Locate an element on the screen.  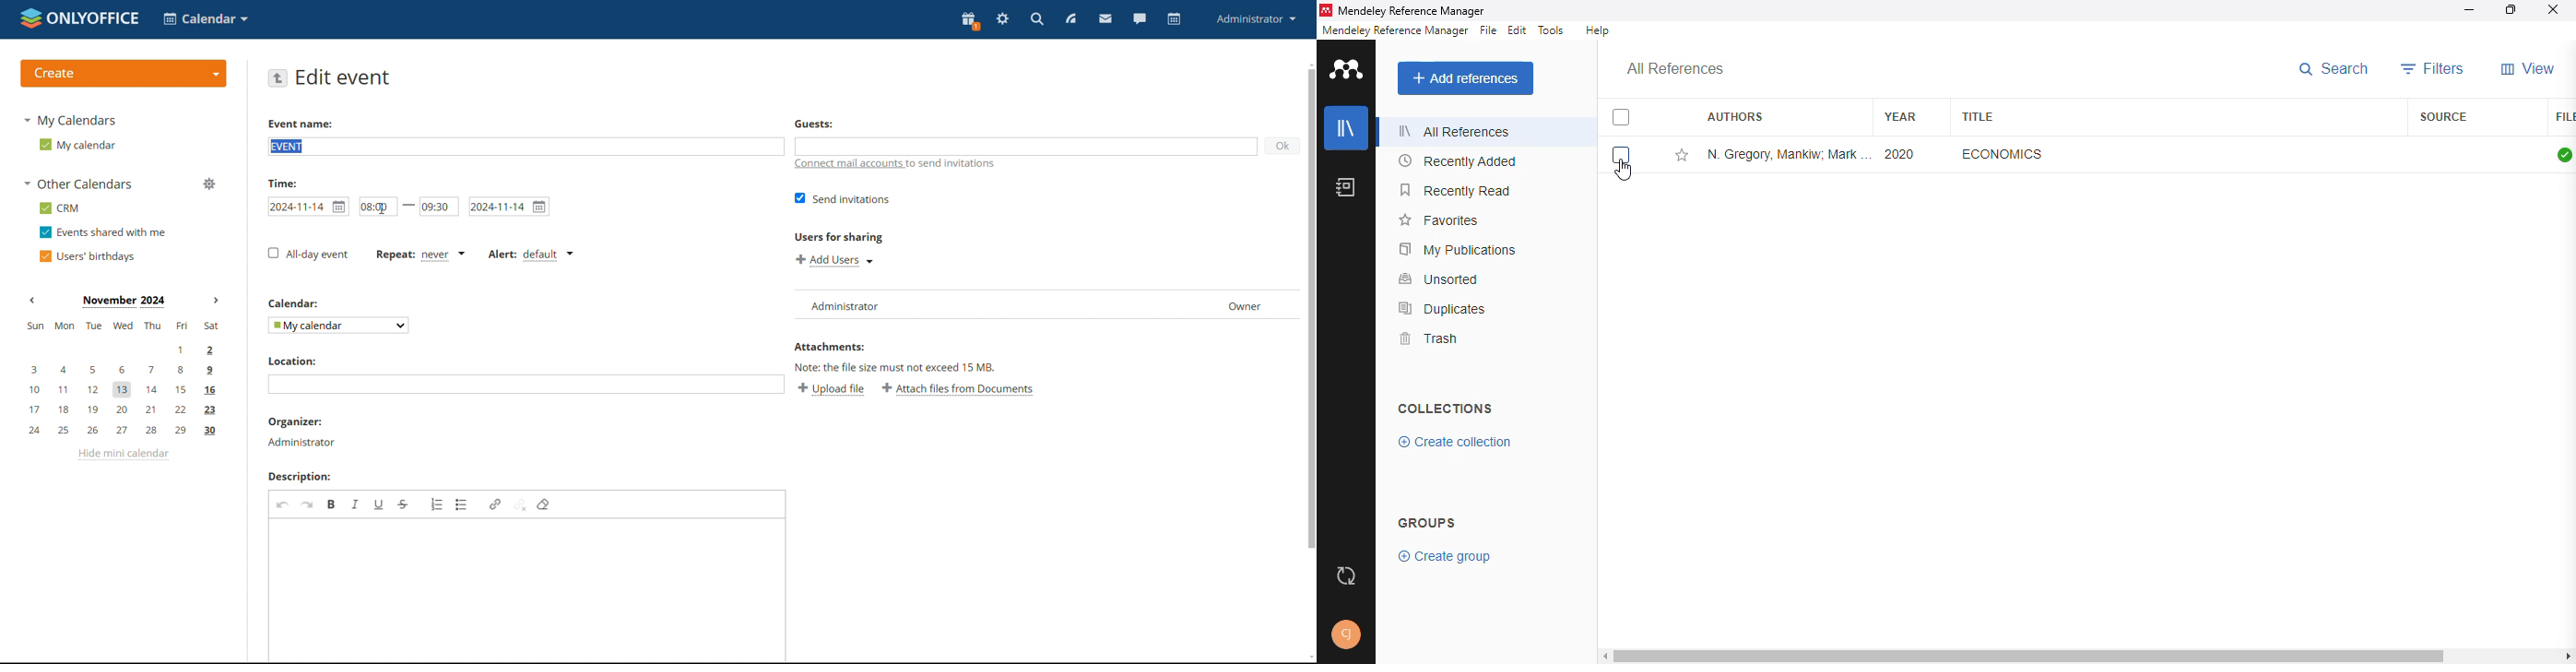
my calendar is located at coordinates (77, 144).